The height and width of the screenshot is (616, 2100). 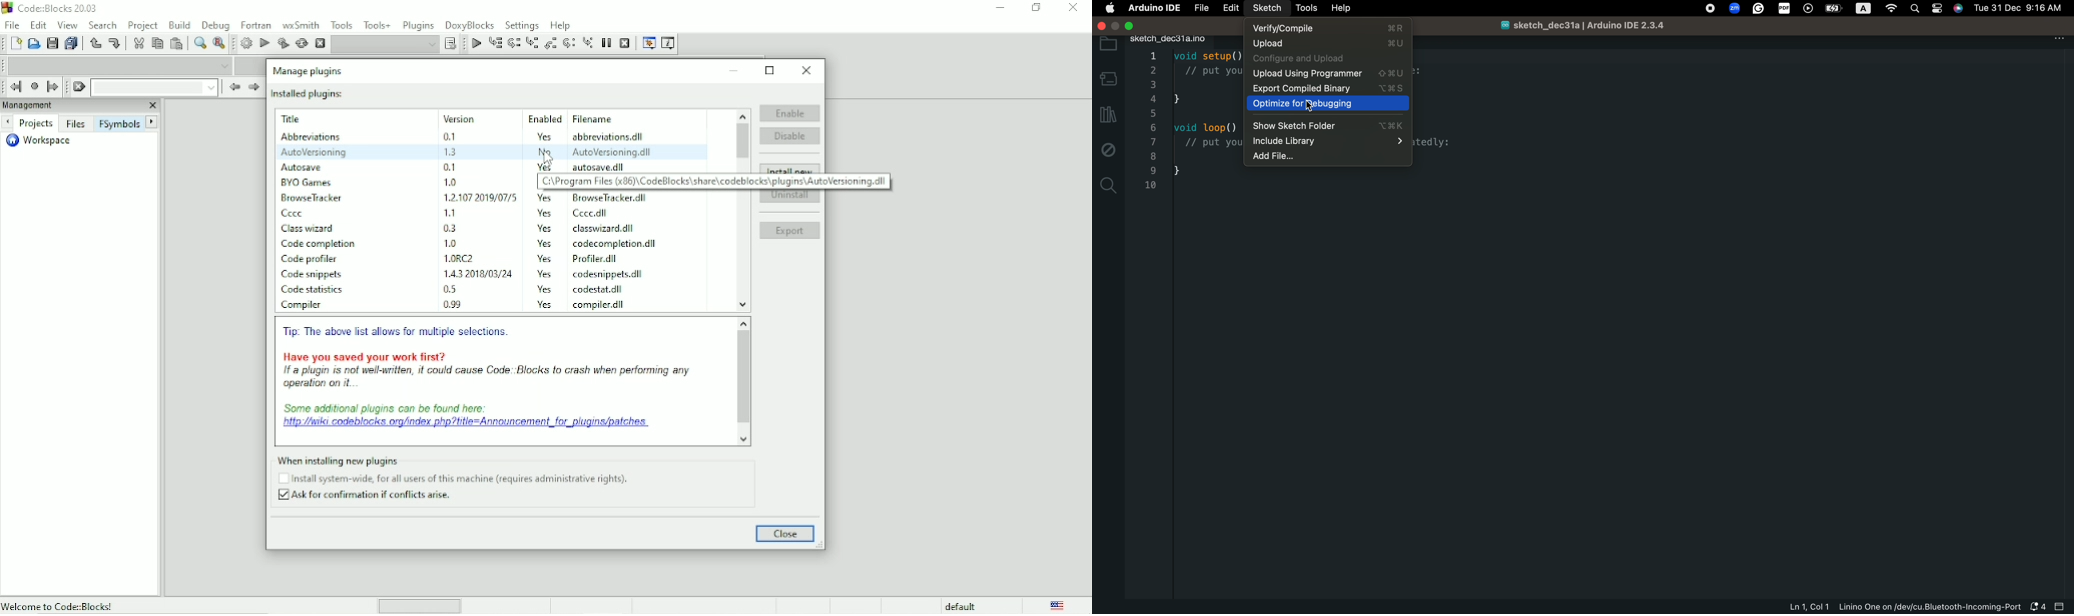 I want to click on file, so click(x=616, y=167).